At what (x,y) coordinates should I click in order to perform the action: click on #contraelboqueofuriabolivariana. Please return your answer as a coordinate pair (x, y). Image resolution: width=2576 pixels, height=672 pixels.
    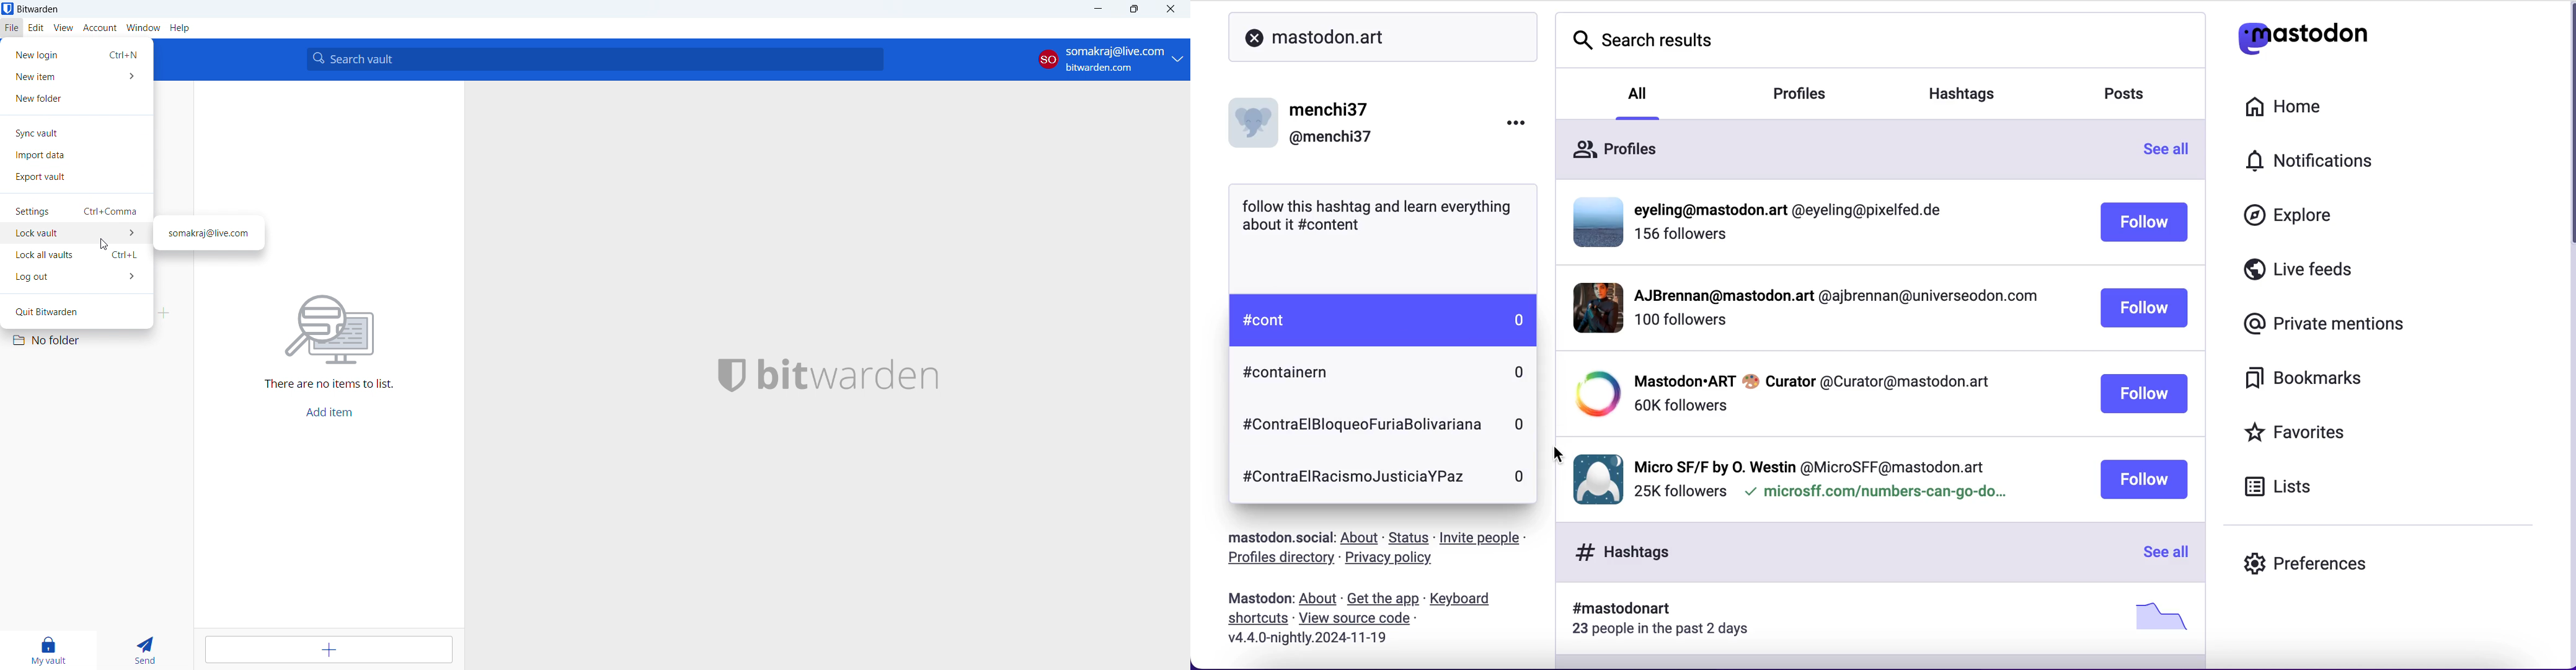
    Looking at the image, I should click on (1361, 422).